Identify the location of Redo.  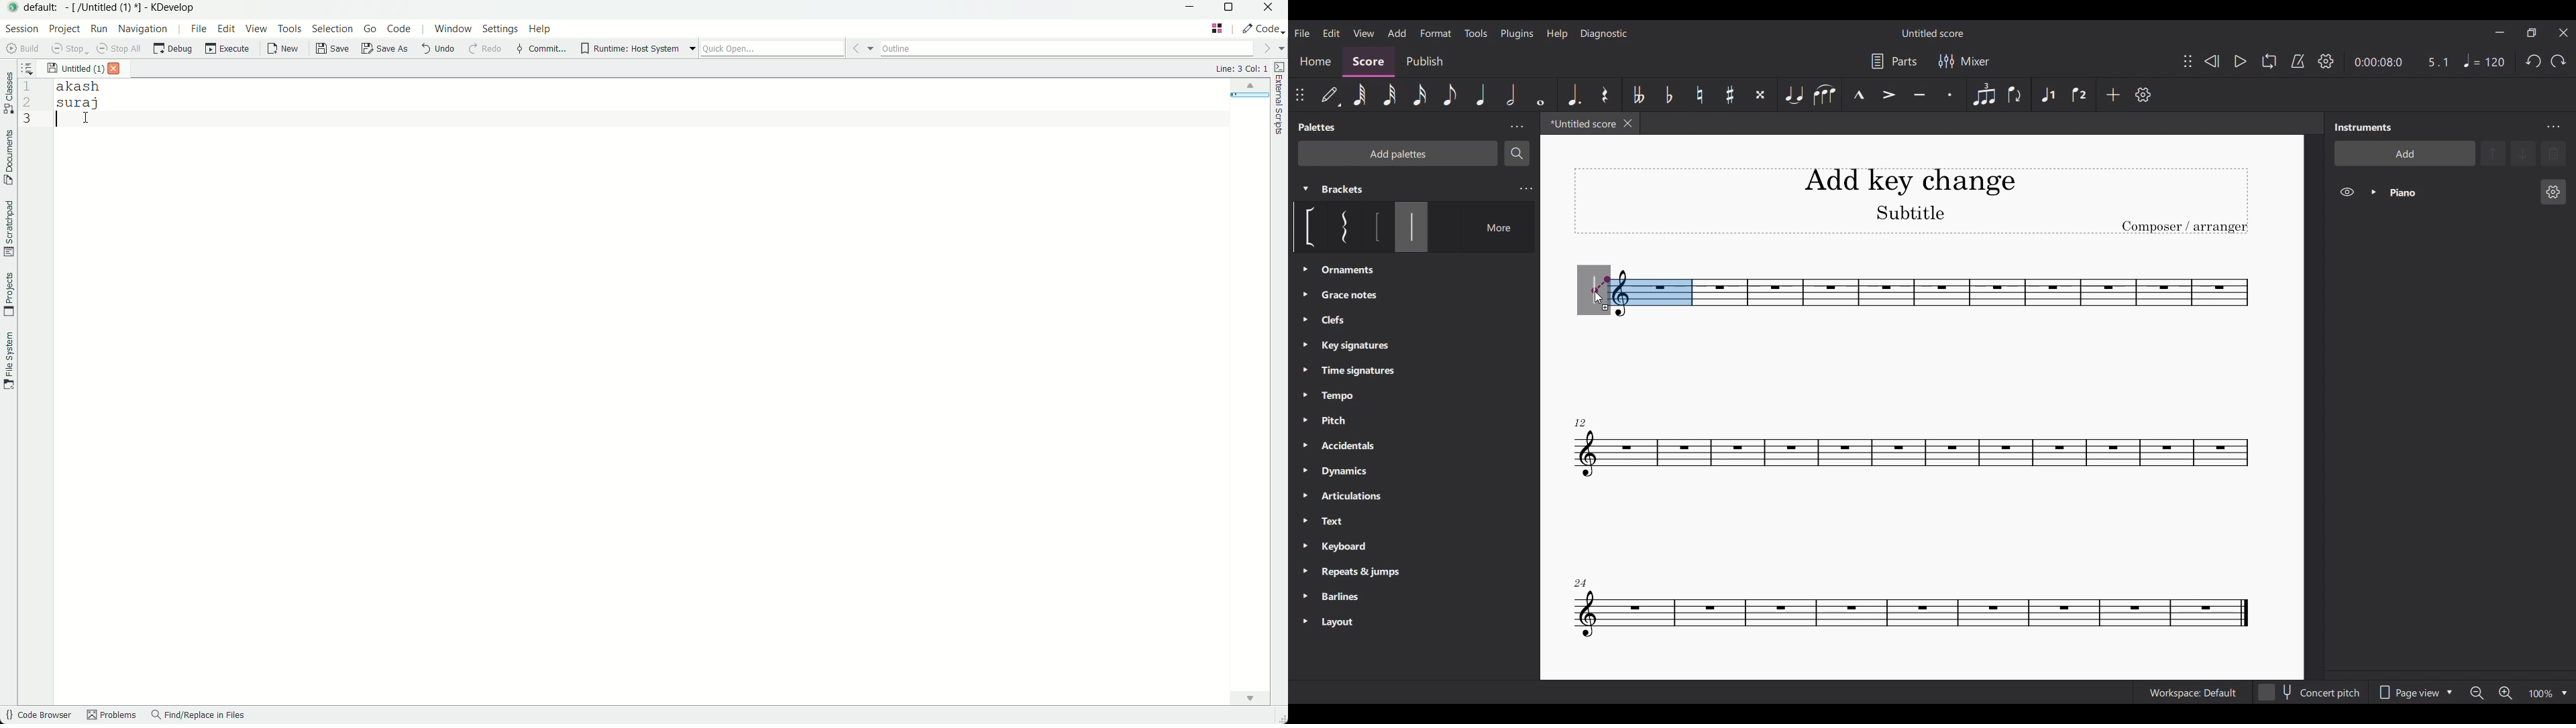
(2558, 61).